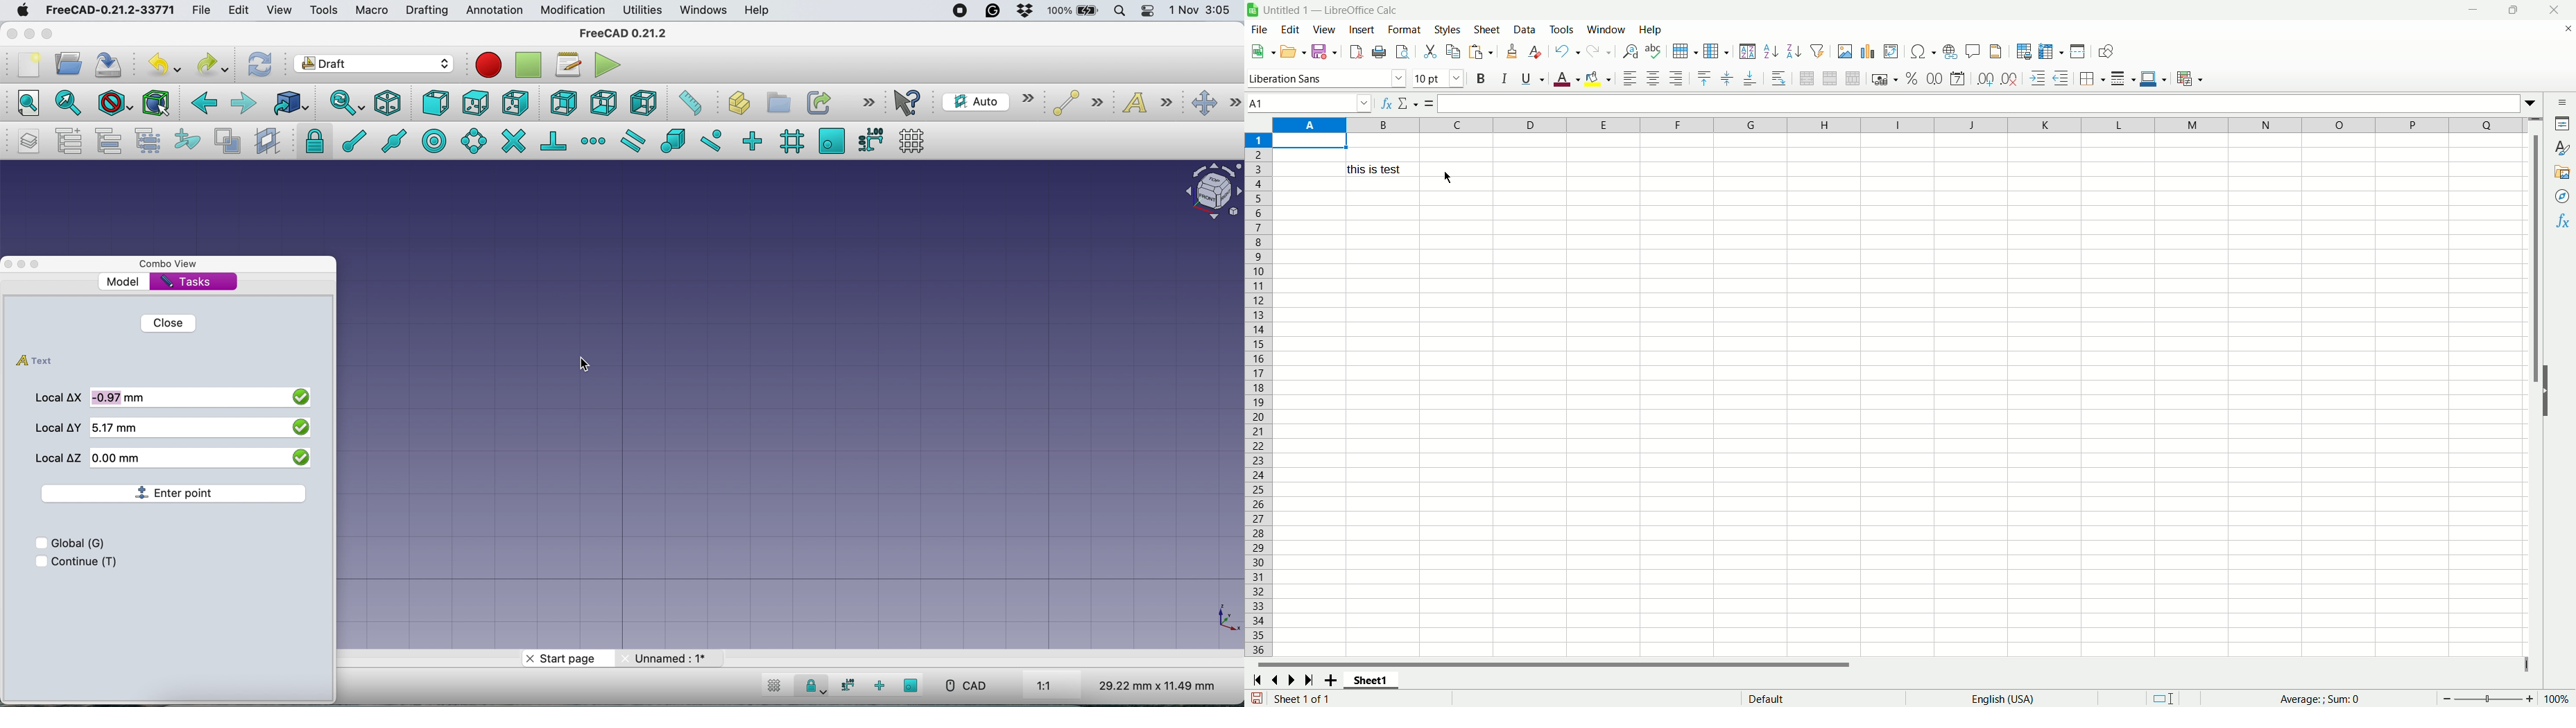  Describe the element at coordinates (1653, 77) in the screenshot. I see `align center` at that location.